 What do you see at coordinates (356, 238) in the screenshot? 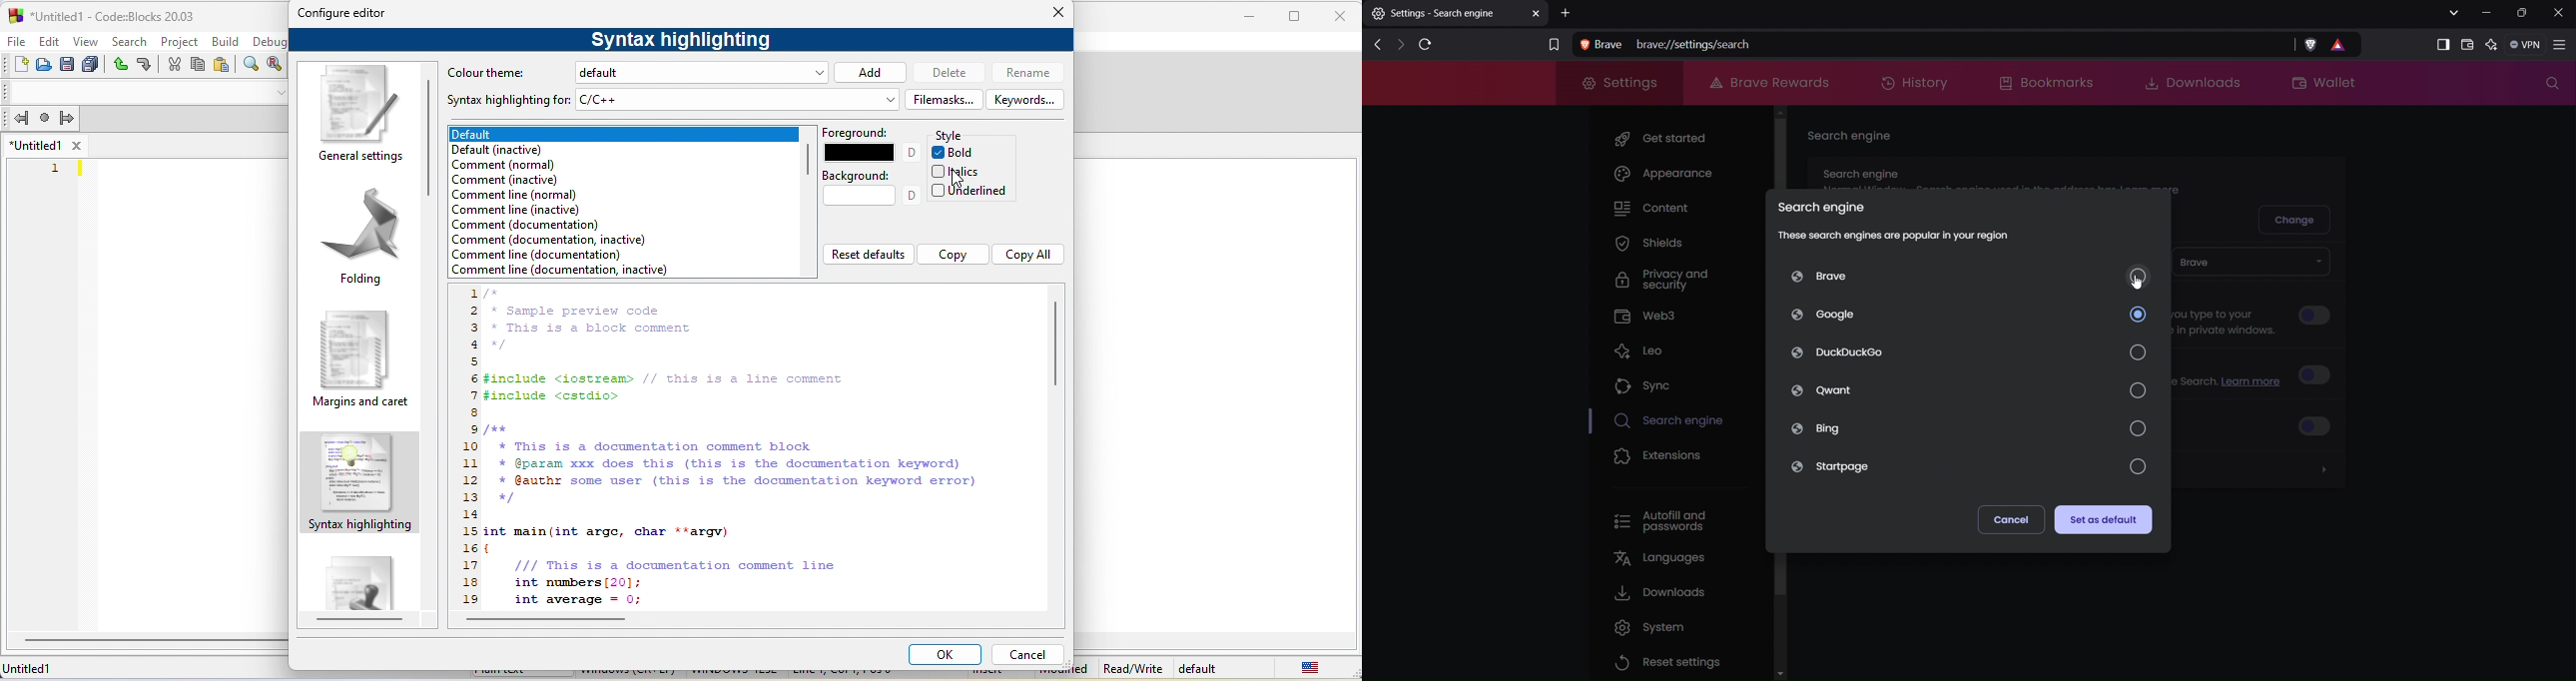
I see `folding` at bounding box center [356, 238].